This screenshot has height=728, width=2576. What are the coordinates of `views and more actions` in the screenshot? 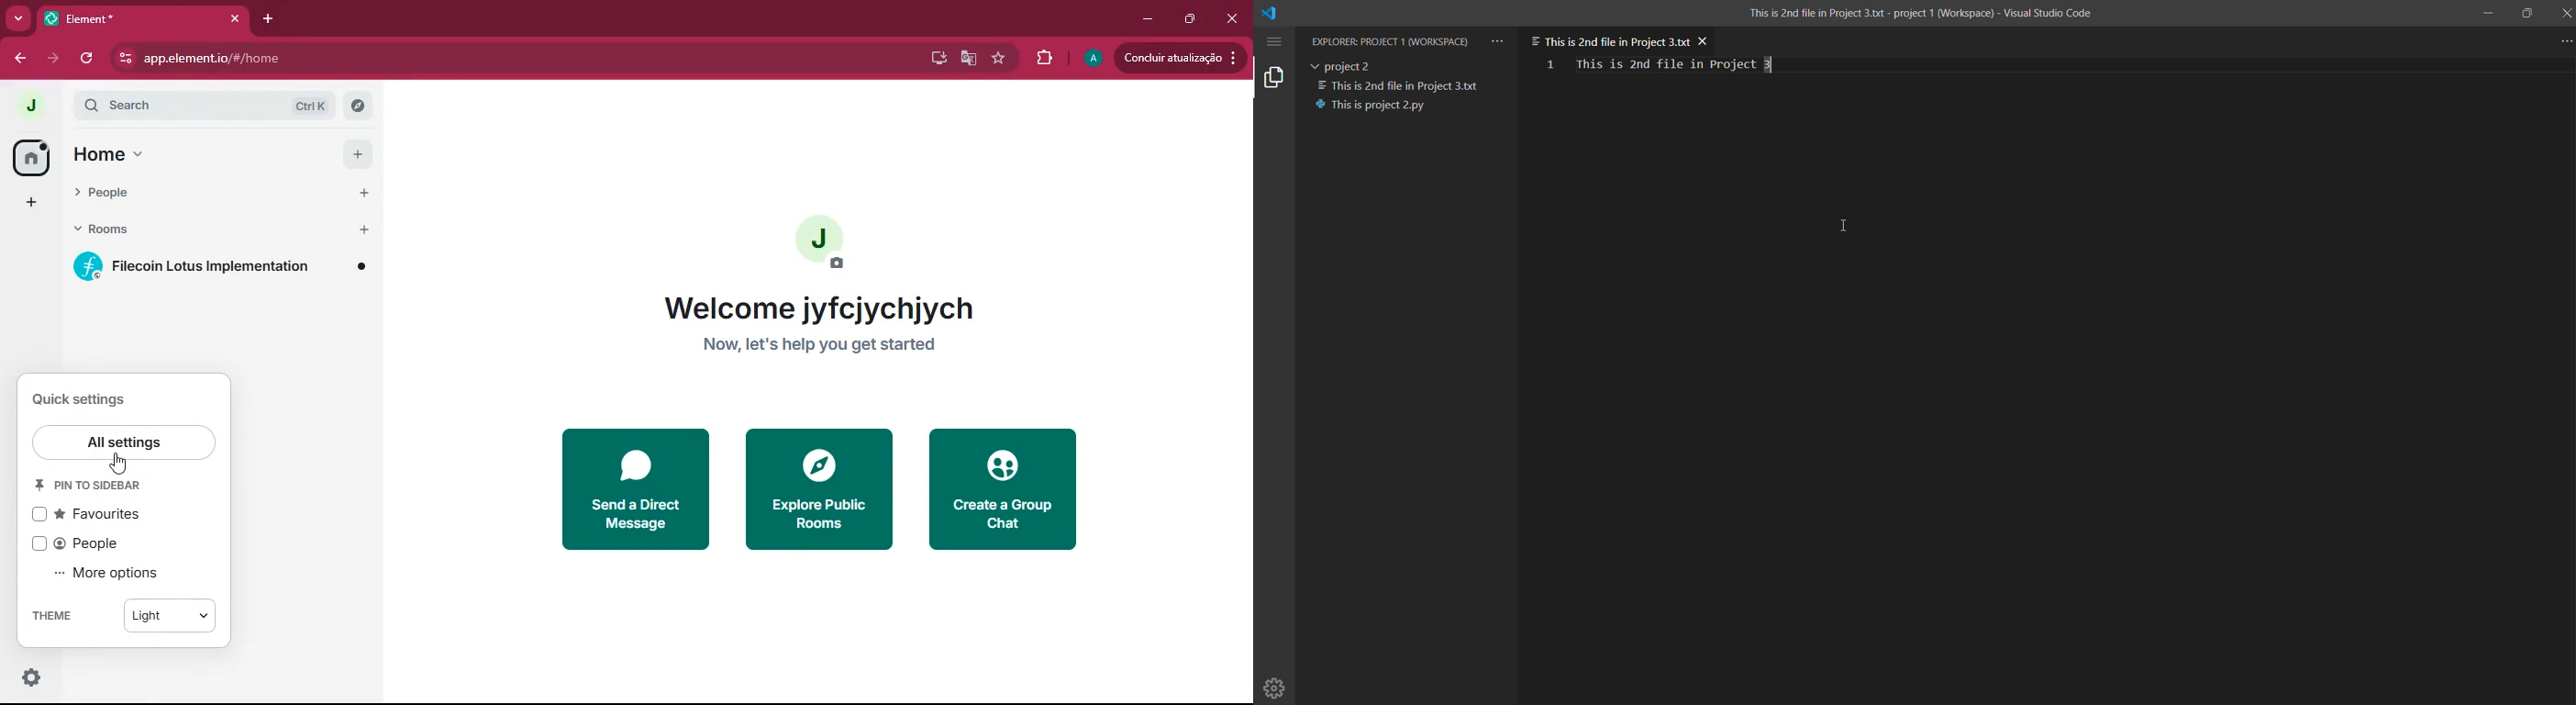 It's located at (1498, 38).